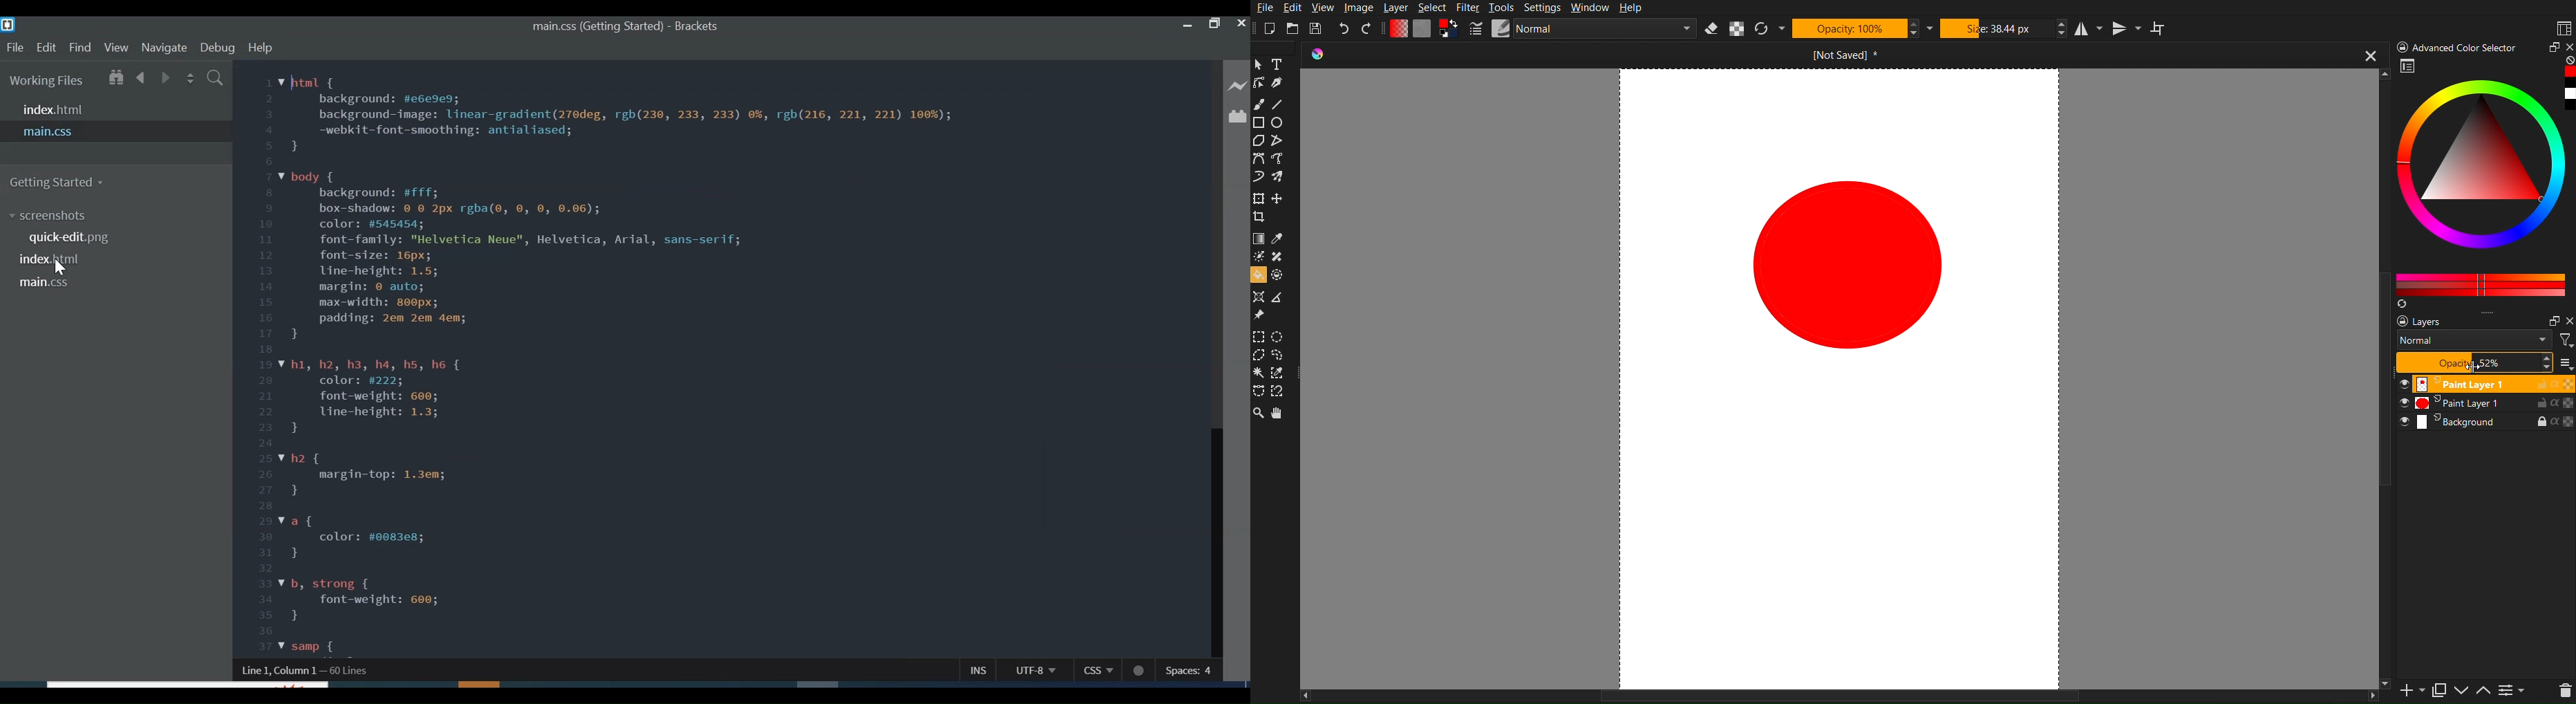 The width and height of the screenshot is (2576, 728). What do you see at coordinates (2472, 369) in the screenshot?
I see `cursor` at bounding box center [2472, 369].